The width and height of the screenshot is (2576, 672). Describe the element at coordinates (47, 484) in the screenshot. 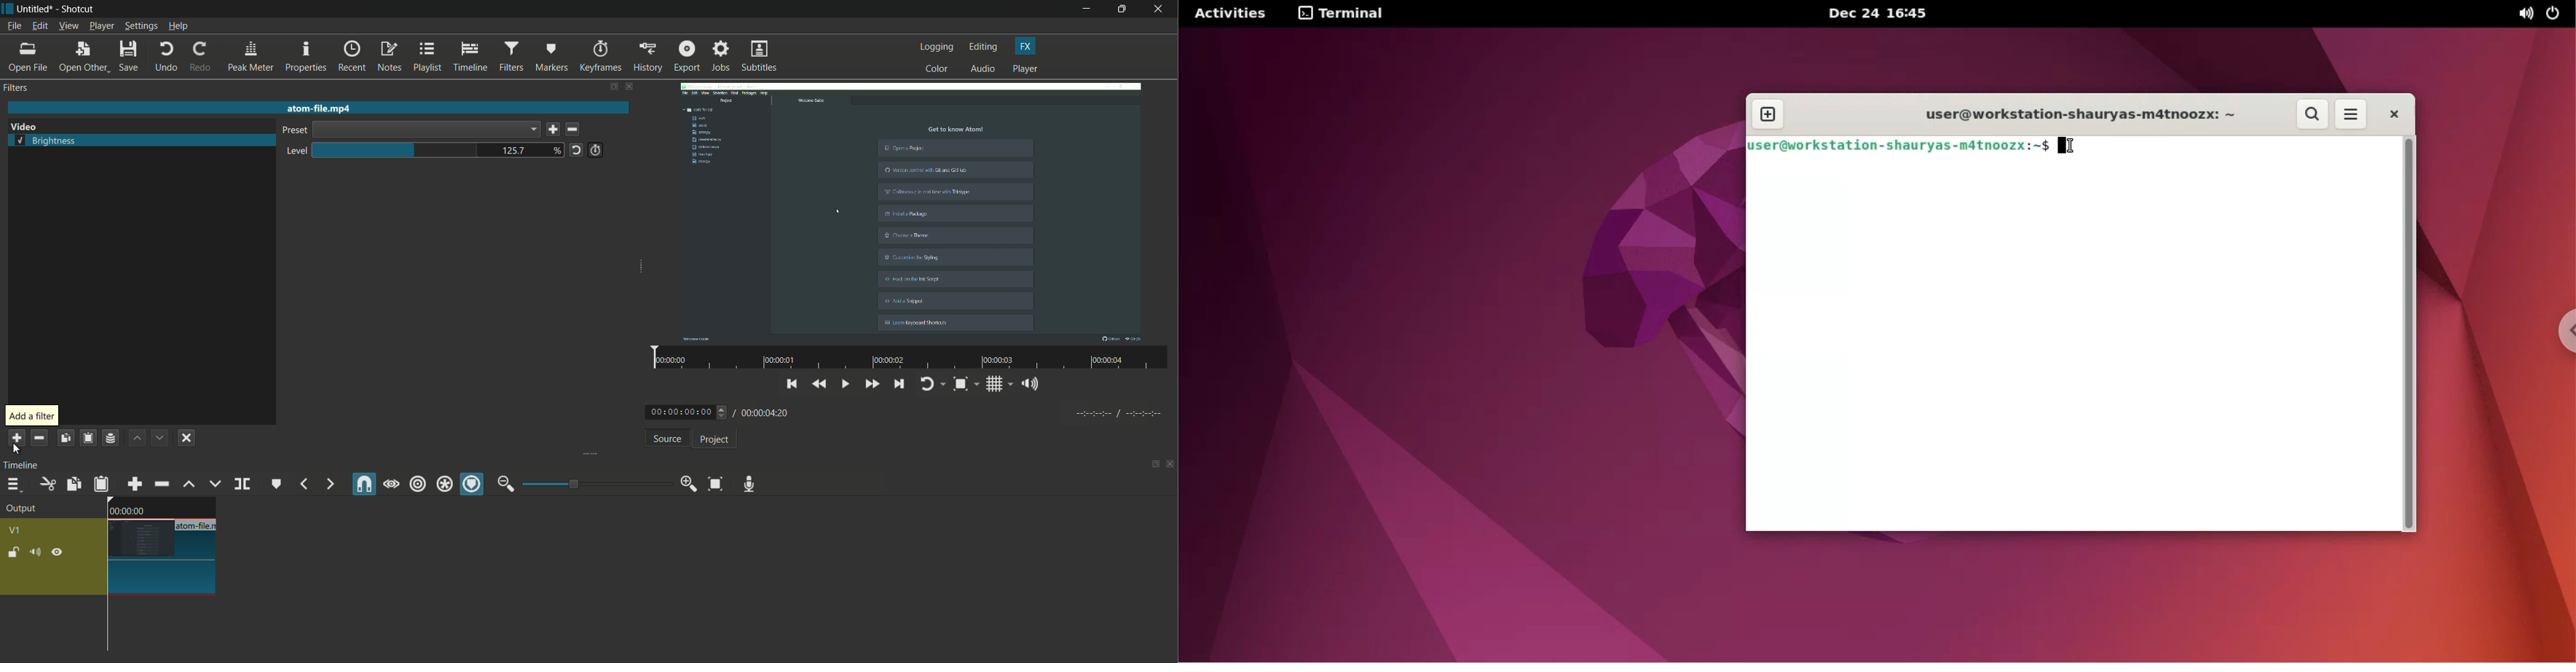

I see `cut` at that location.